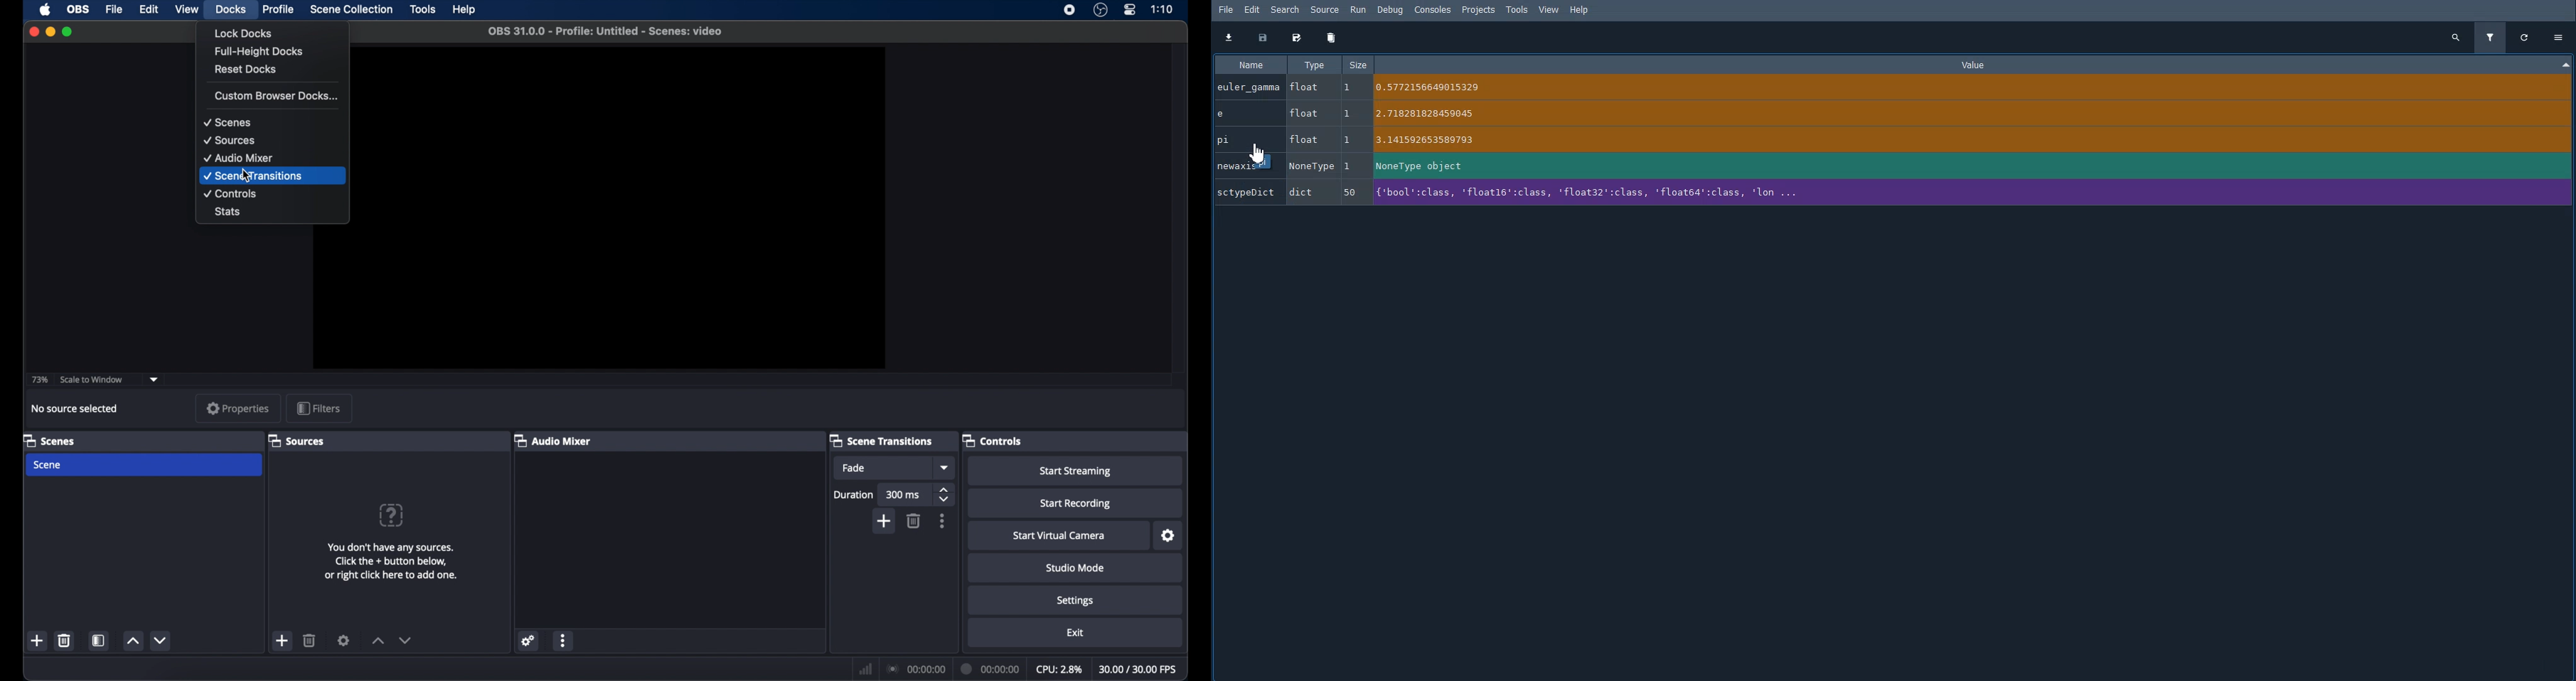 This screenshot has height=700, width=2576. Describe the element at coordinates (1579, 11) in the screenshot. I see `Help` at that location.